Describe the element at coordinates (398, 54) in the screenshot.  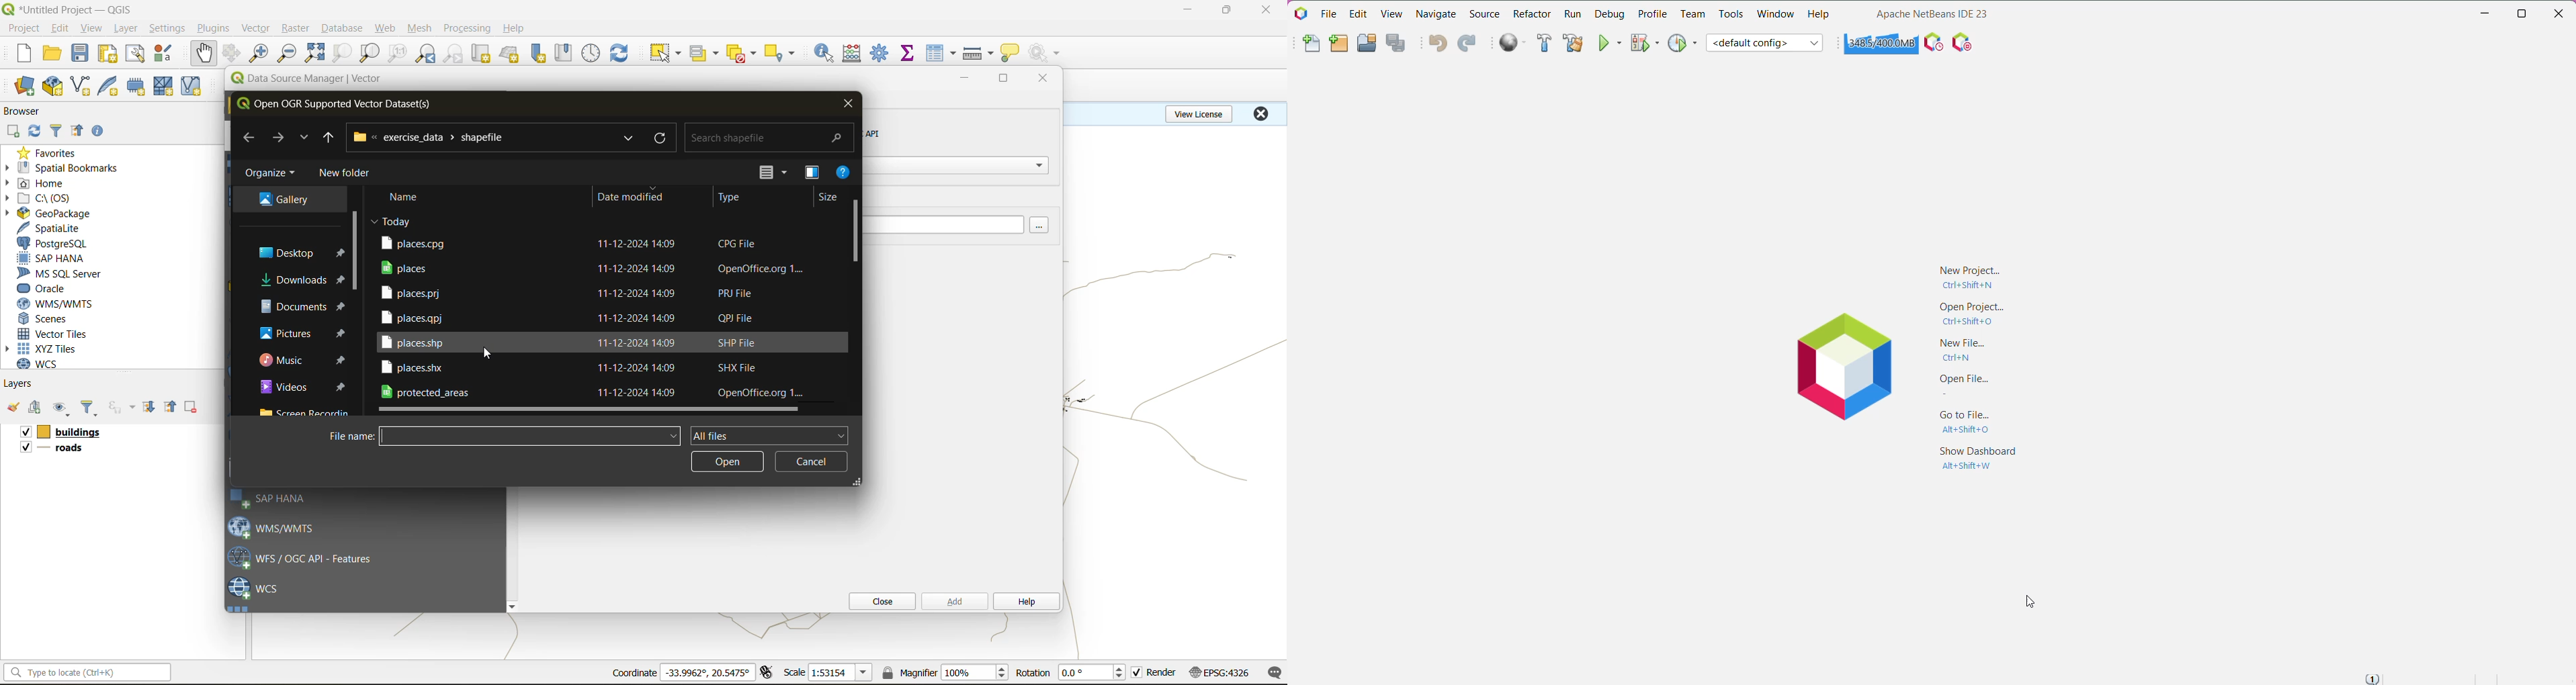
I see `zoom native` at that location.